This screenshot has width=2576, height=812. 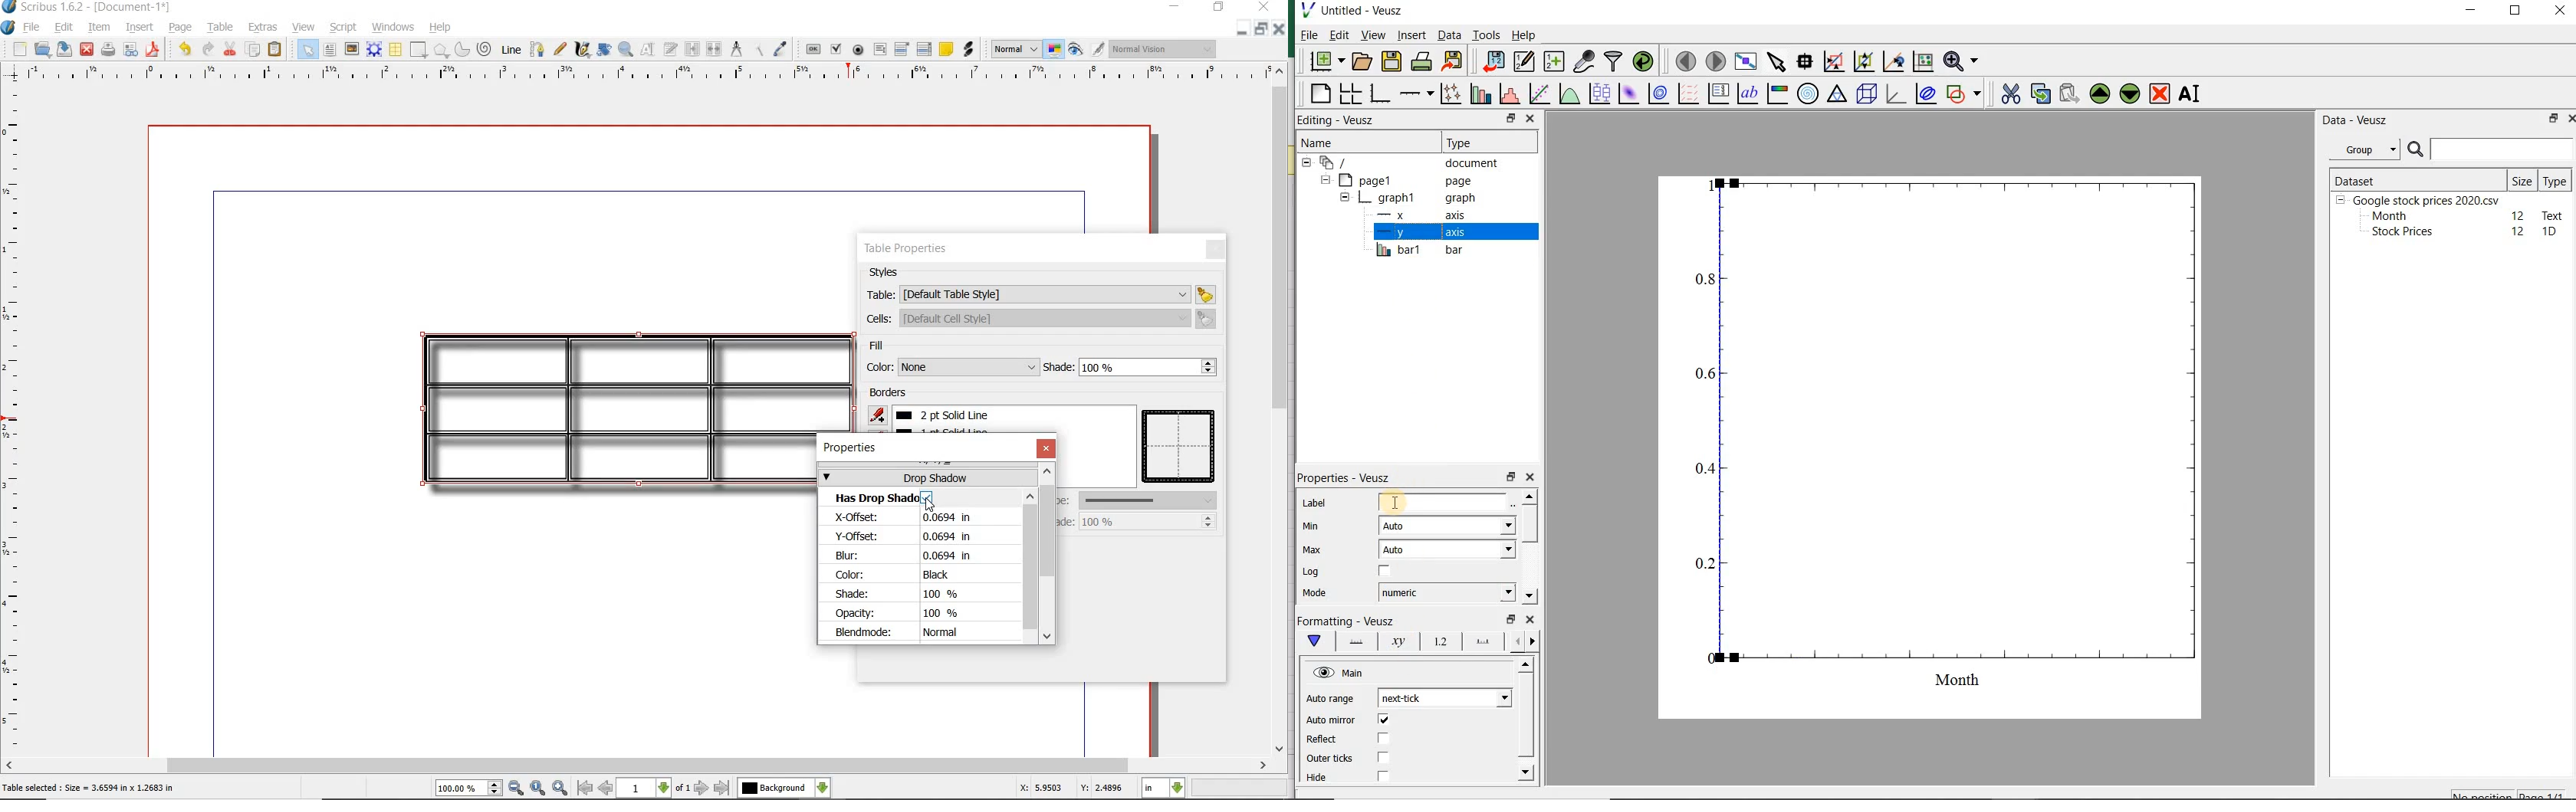 What do you see at coordinates (1038, 318) in the screenshot?
I see `cells` at bounding box center [1038, 318].